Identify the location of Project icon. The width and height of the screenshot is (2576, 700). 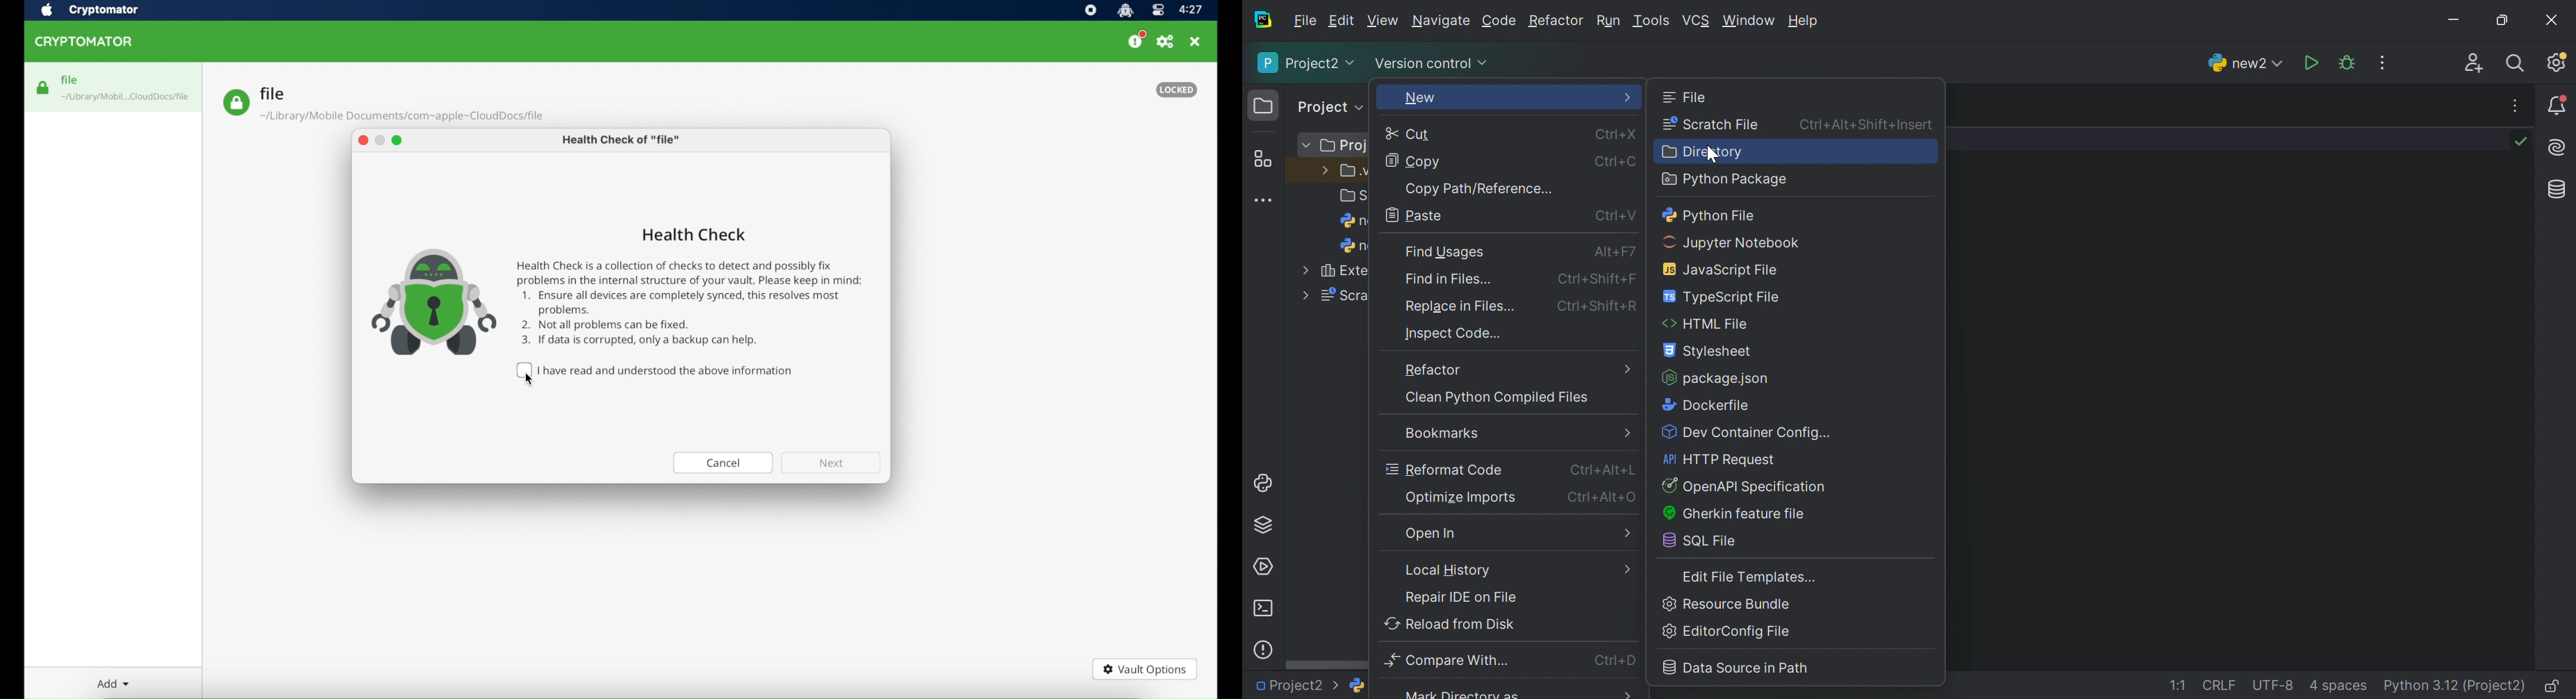
(1264, 104).